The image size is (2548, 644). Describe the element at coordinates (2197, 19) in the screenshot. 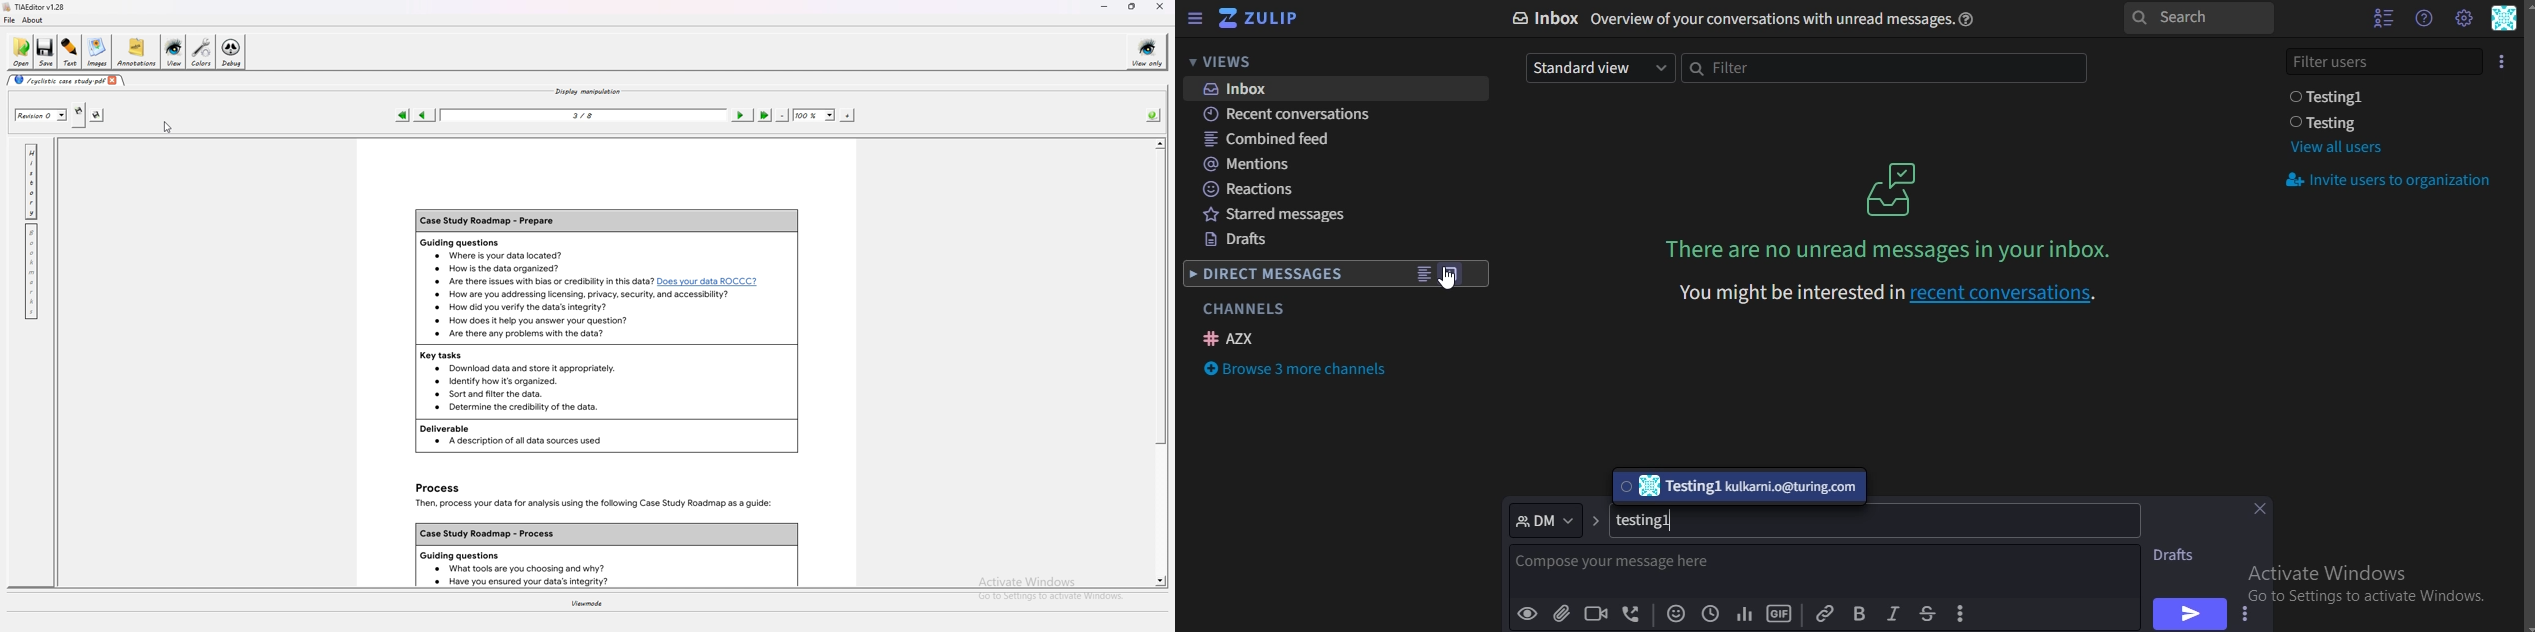

I see `search` at that location.